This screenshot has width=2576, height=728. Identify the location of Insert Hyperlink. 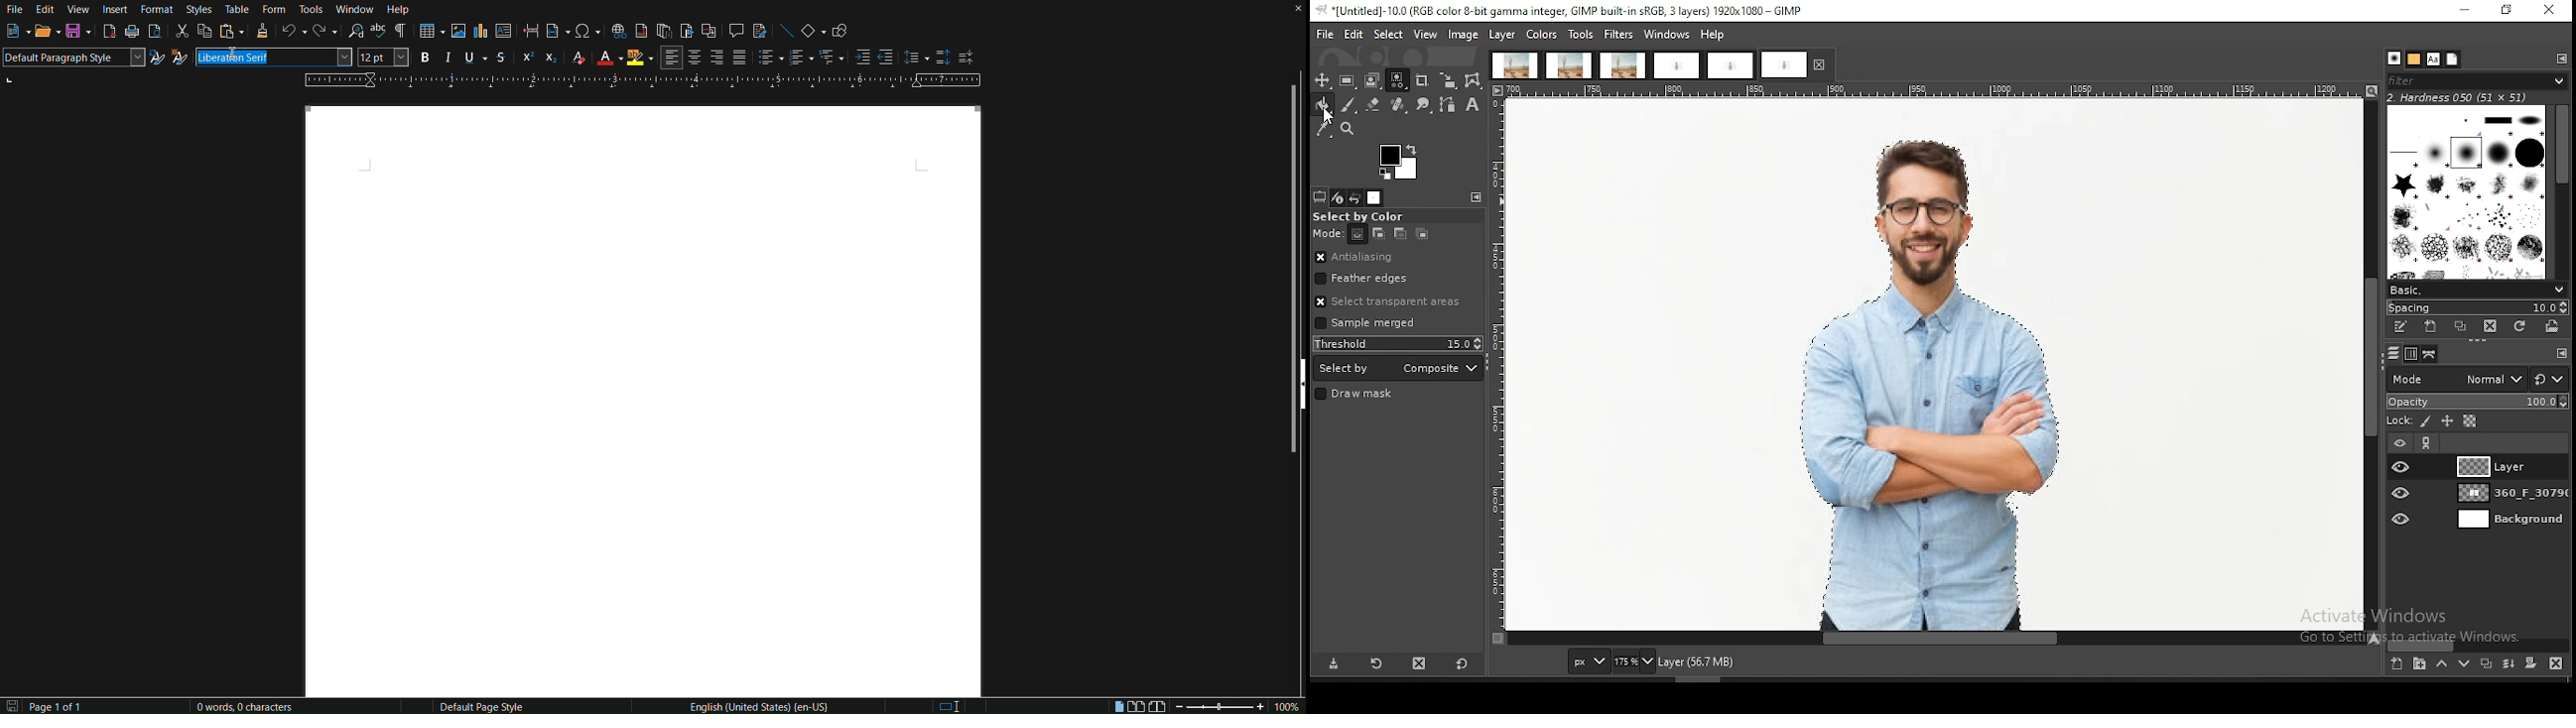
(619, 33).